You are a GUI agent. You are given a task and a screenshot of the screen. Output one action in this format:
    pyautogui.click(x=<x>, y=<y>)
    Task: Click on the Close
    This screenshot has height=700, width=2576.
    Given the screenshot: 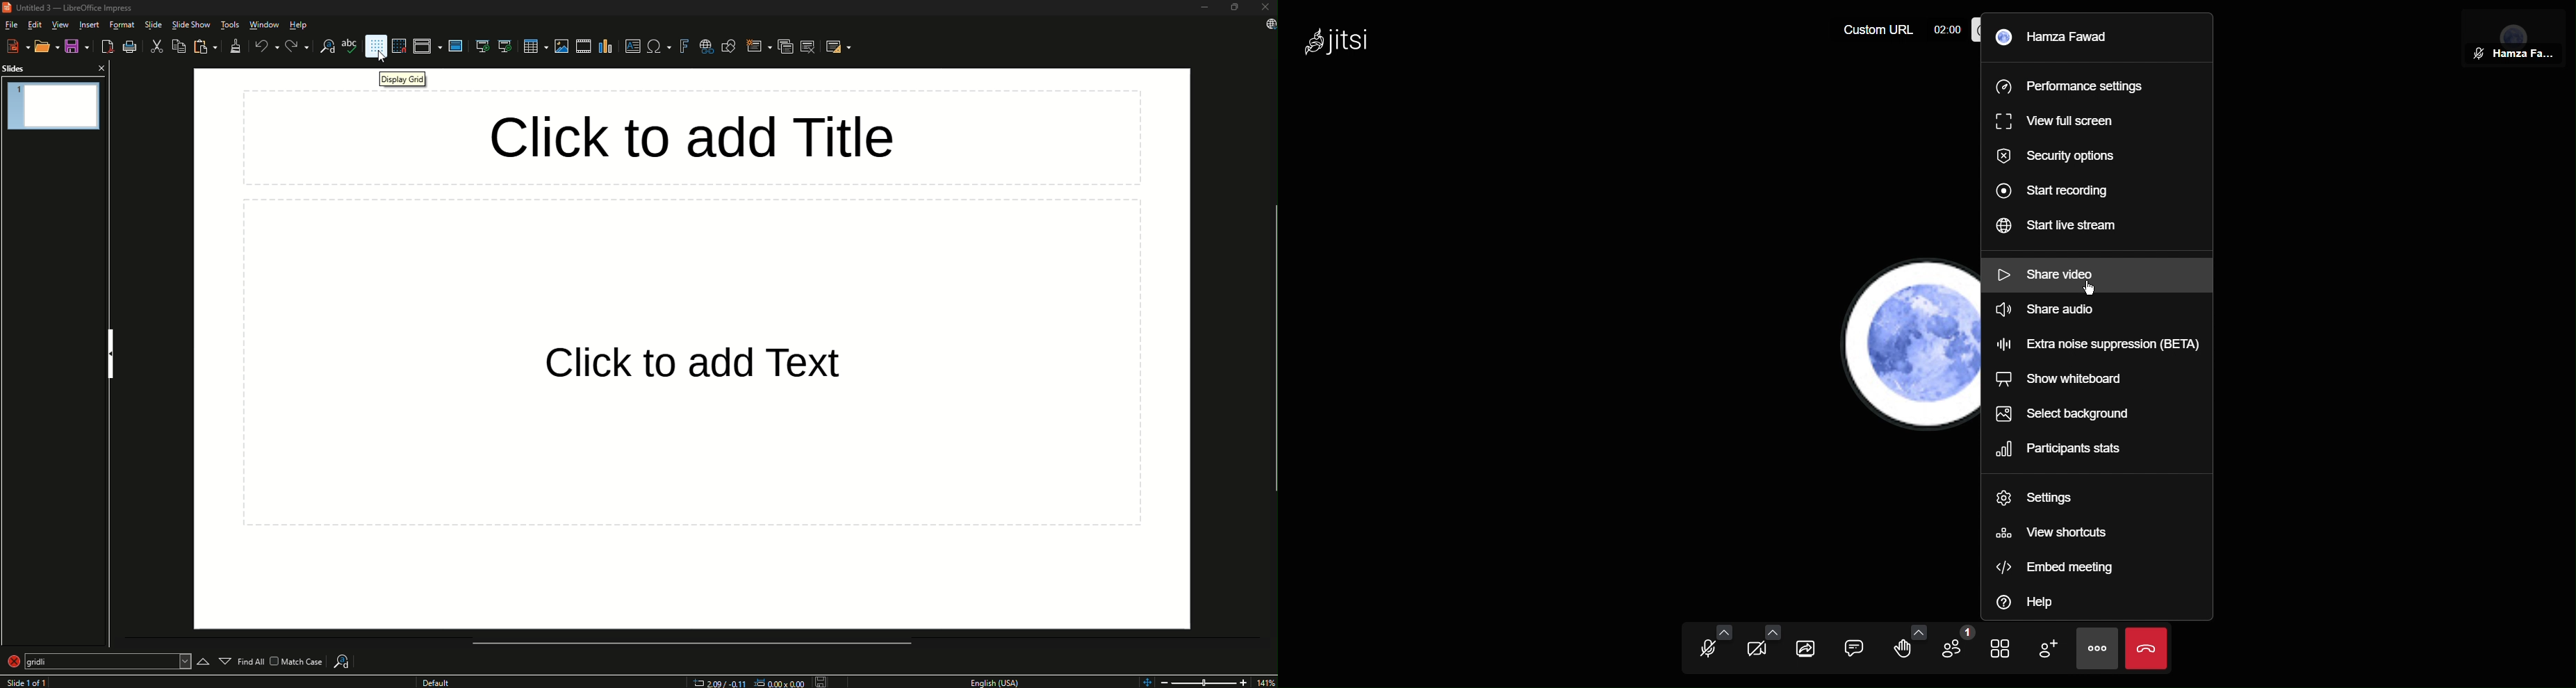 What is the action you would take?
    pyautogui.click(x=1266, y=9)
    